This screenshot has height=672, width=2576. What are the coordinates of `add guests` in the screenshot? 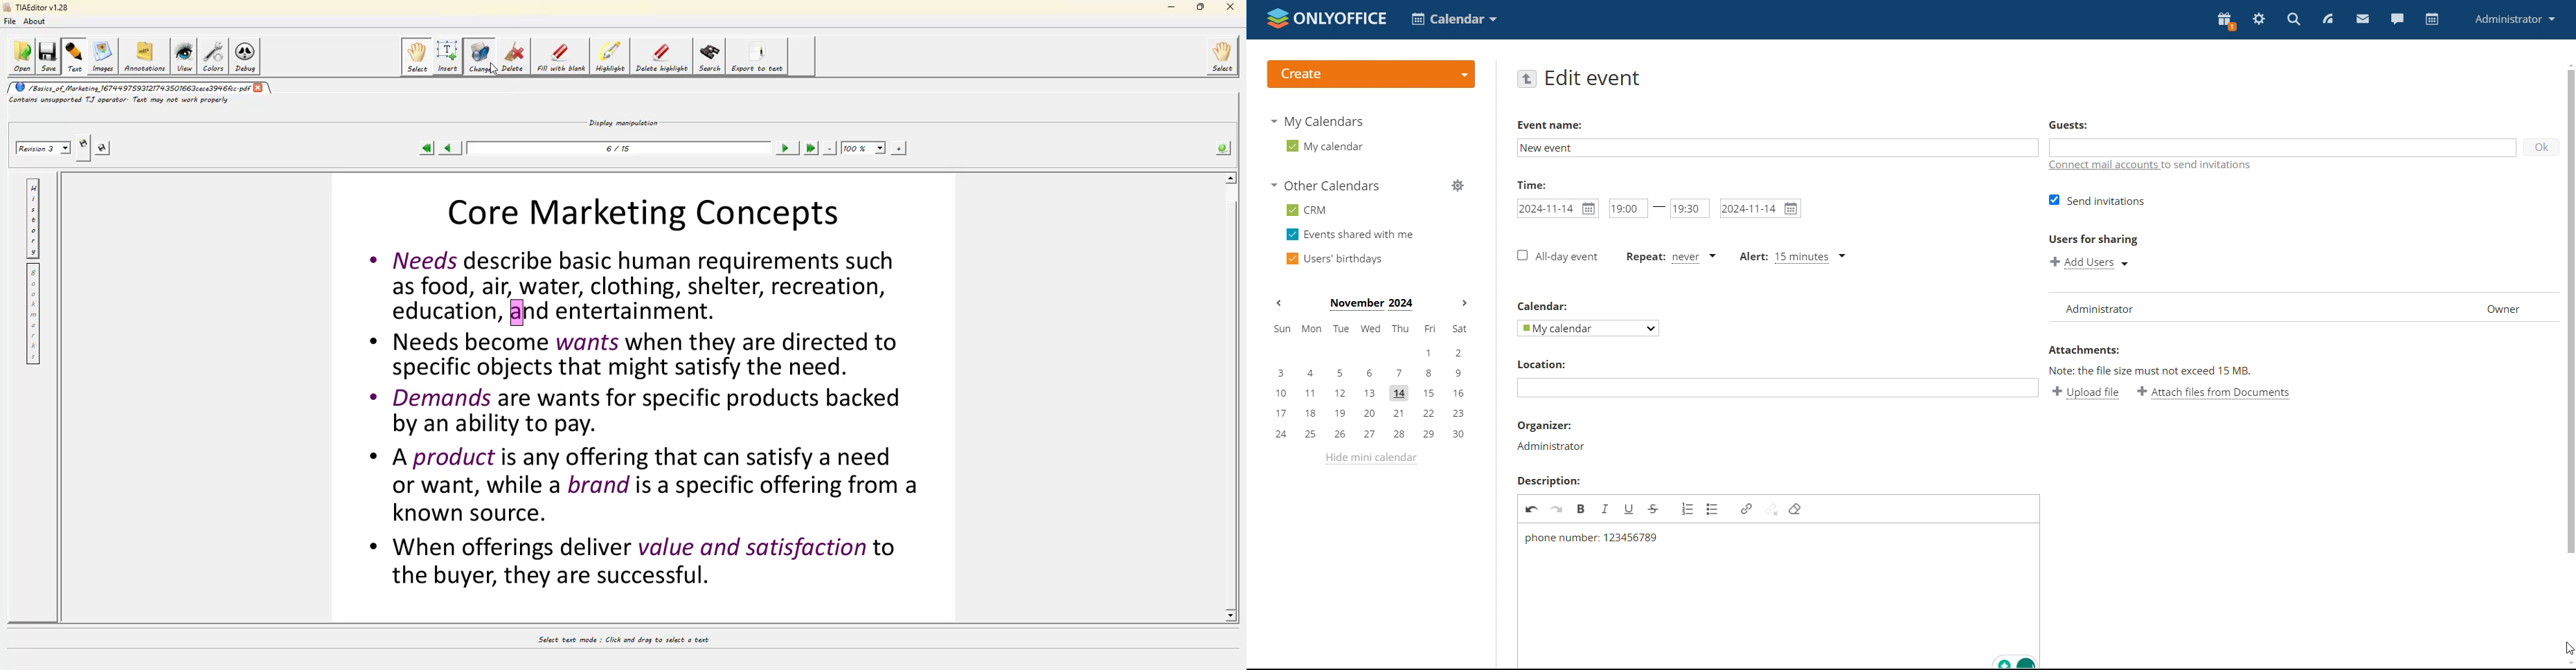 It's located at (2283, 146).